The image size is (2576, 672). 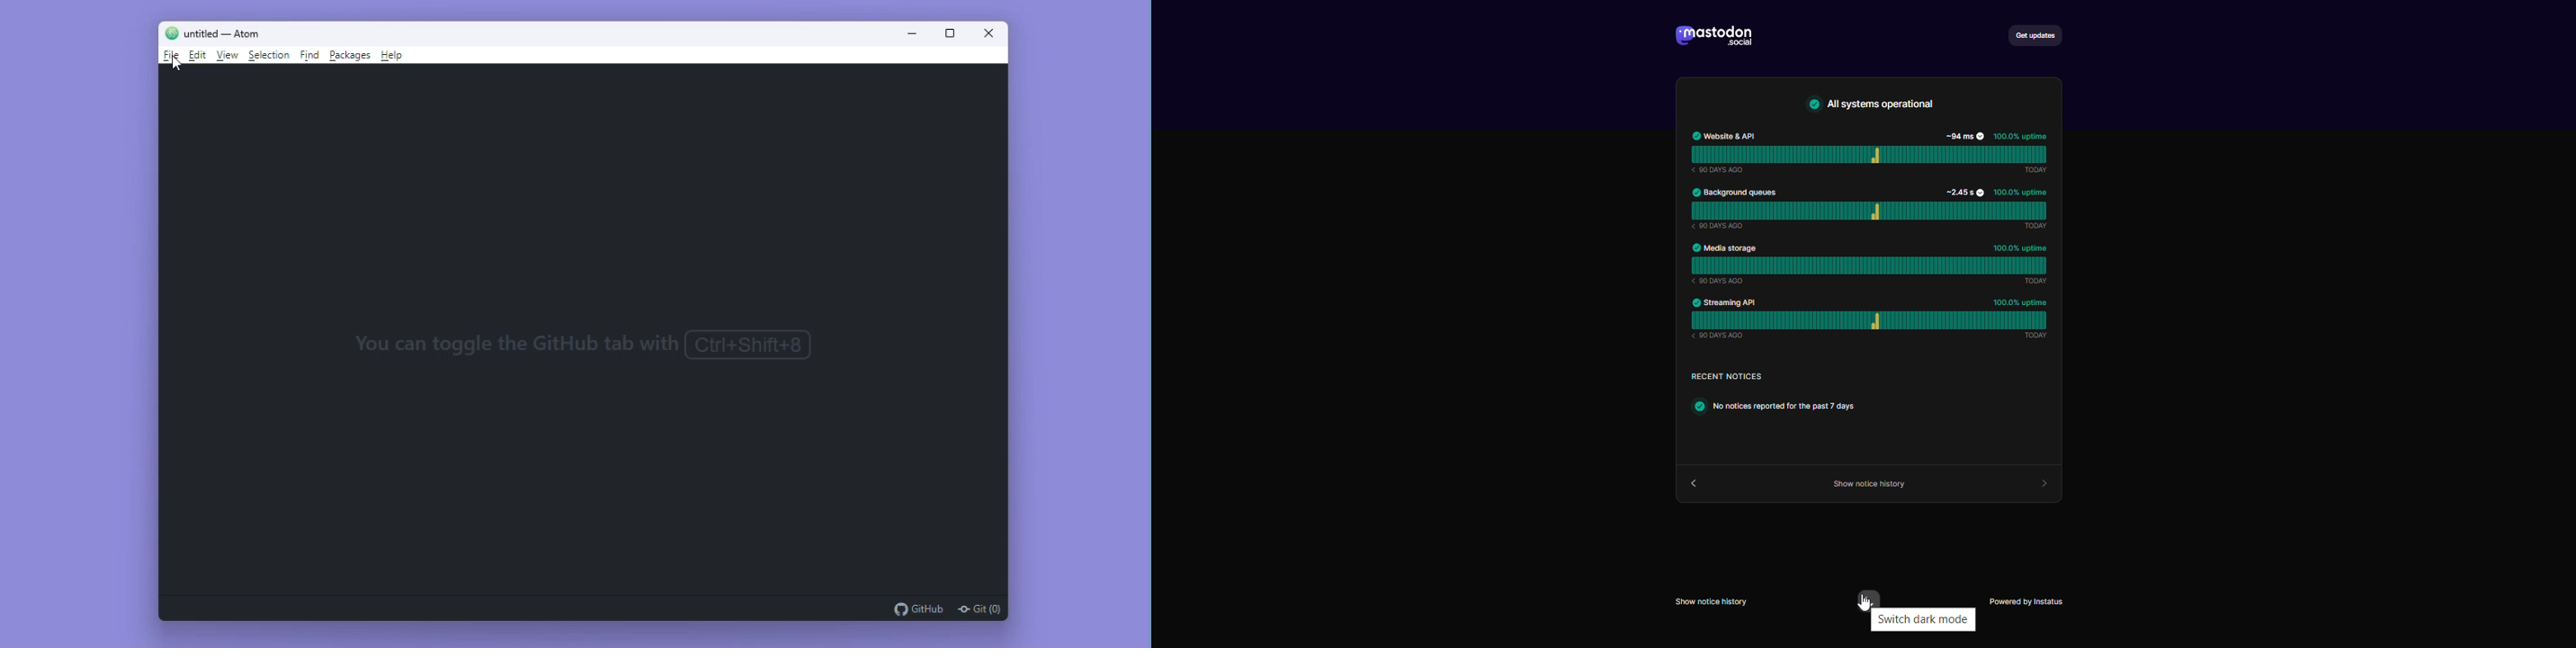 I want to click on back, so click(x=1695, y=483).